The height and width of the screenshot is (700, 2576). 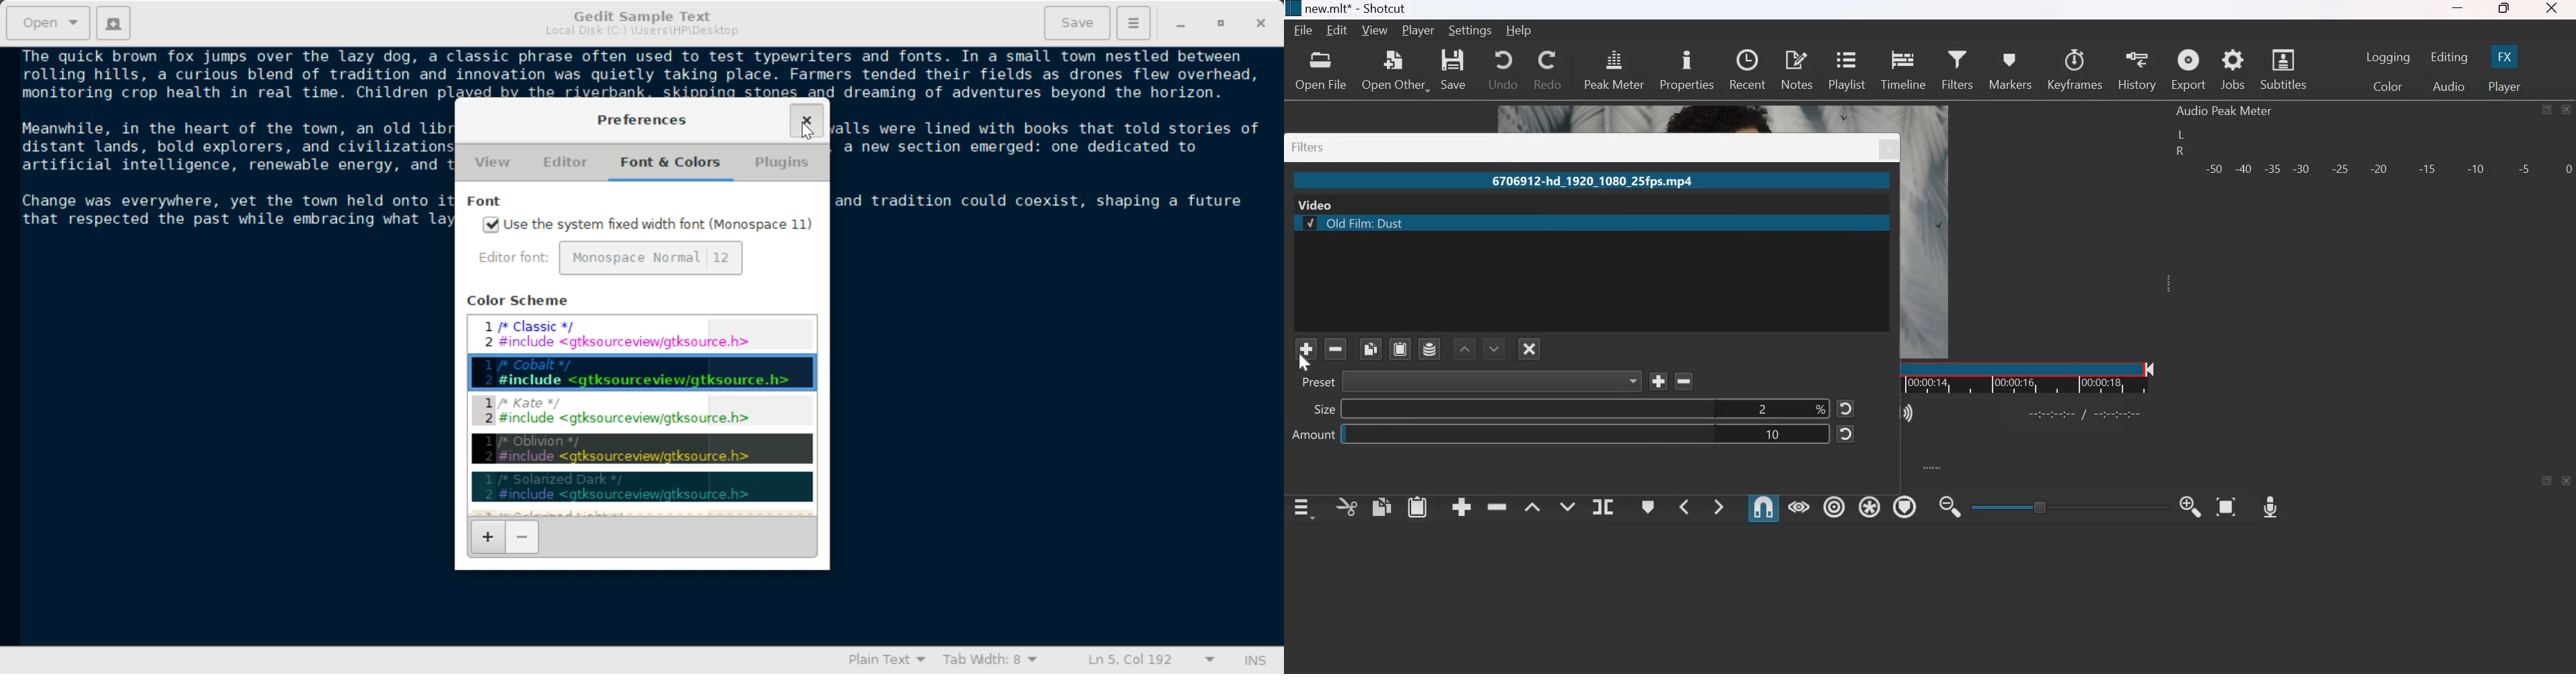 I want to click on Timeline, so click(x=2048, y=377).